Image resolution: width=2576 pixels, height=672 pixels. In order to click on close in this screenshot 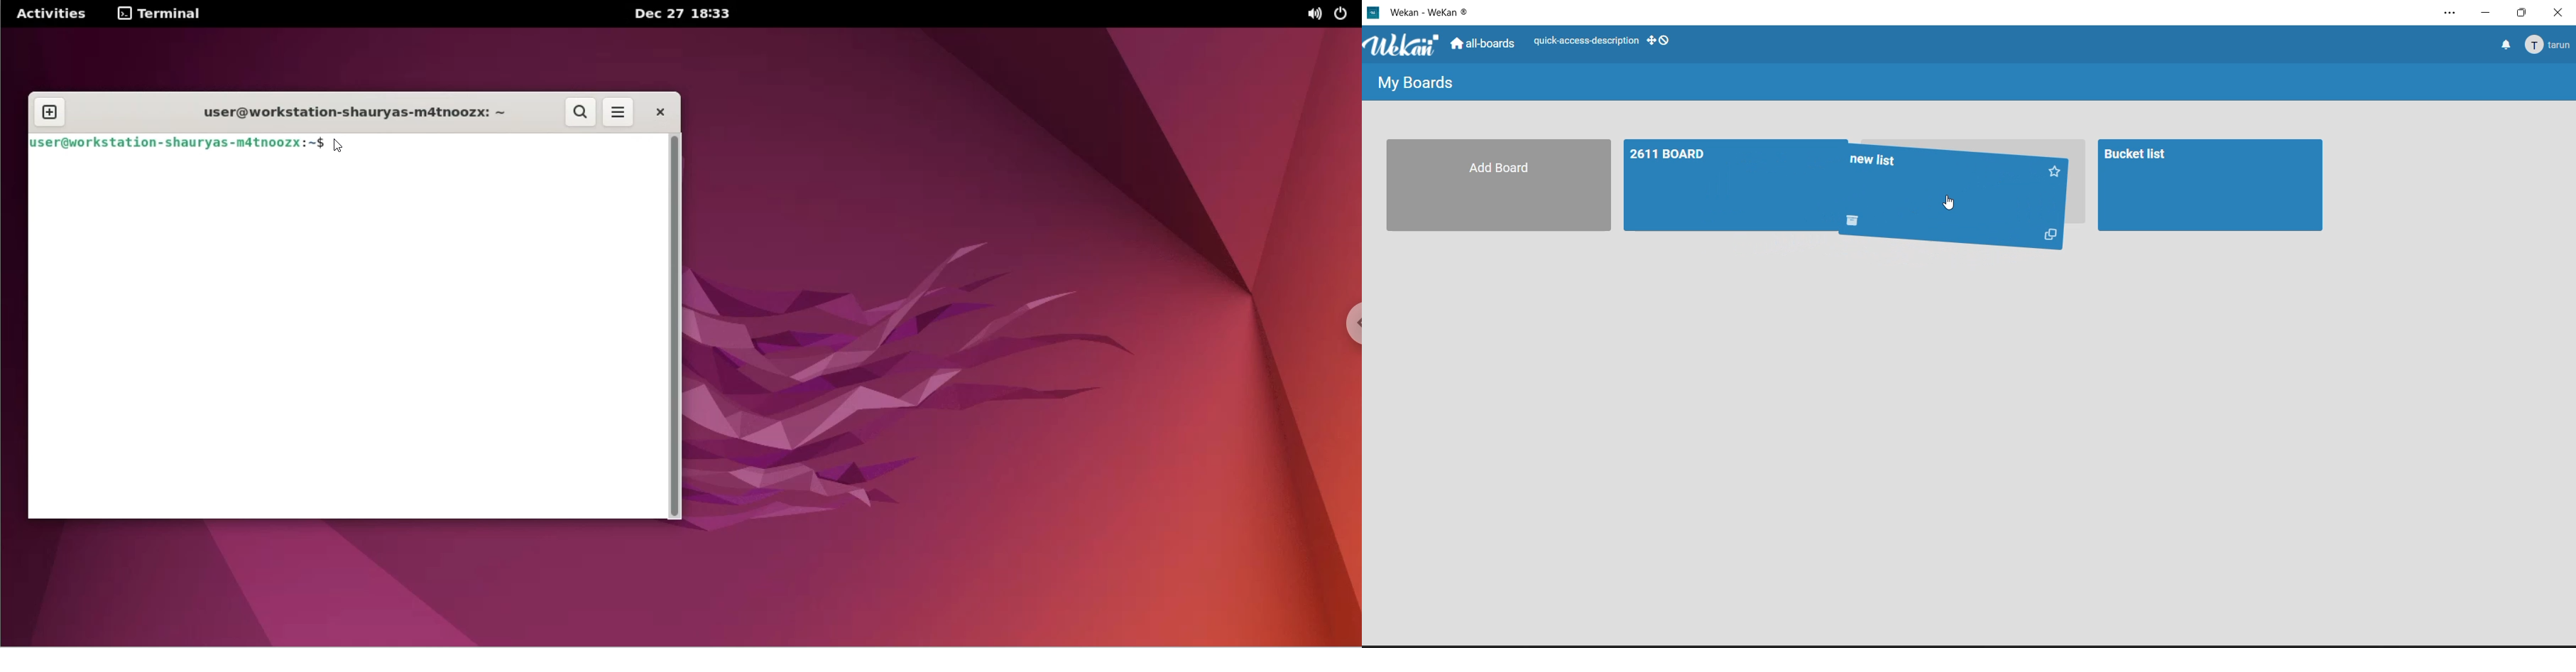, I will do `click(2560, 13)`.